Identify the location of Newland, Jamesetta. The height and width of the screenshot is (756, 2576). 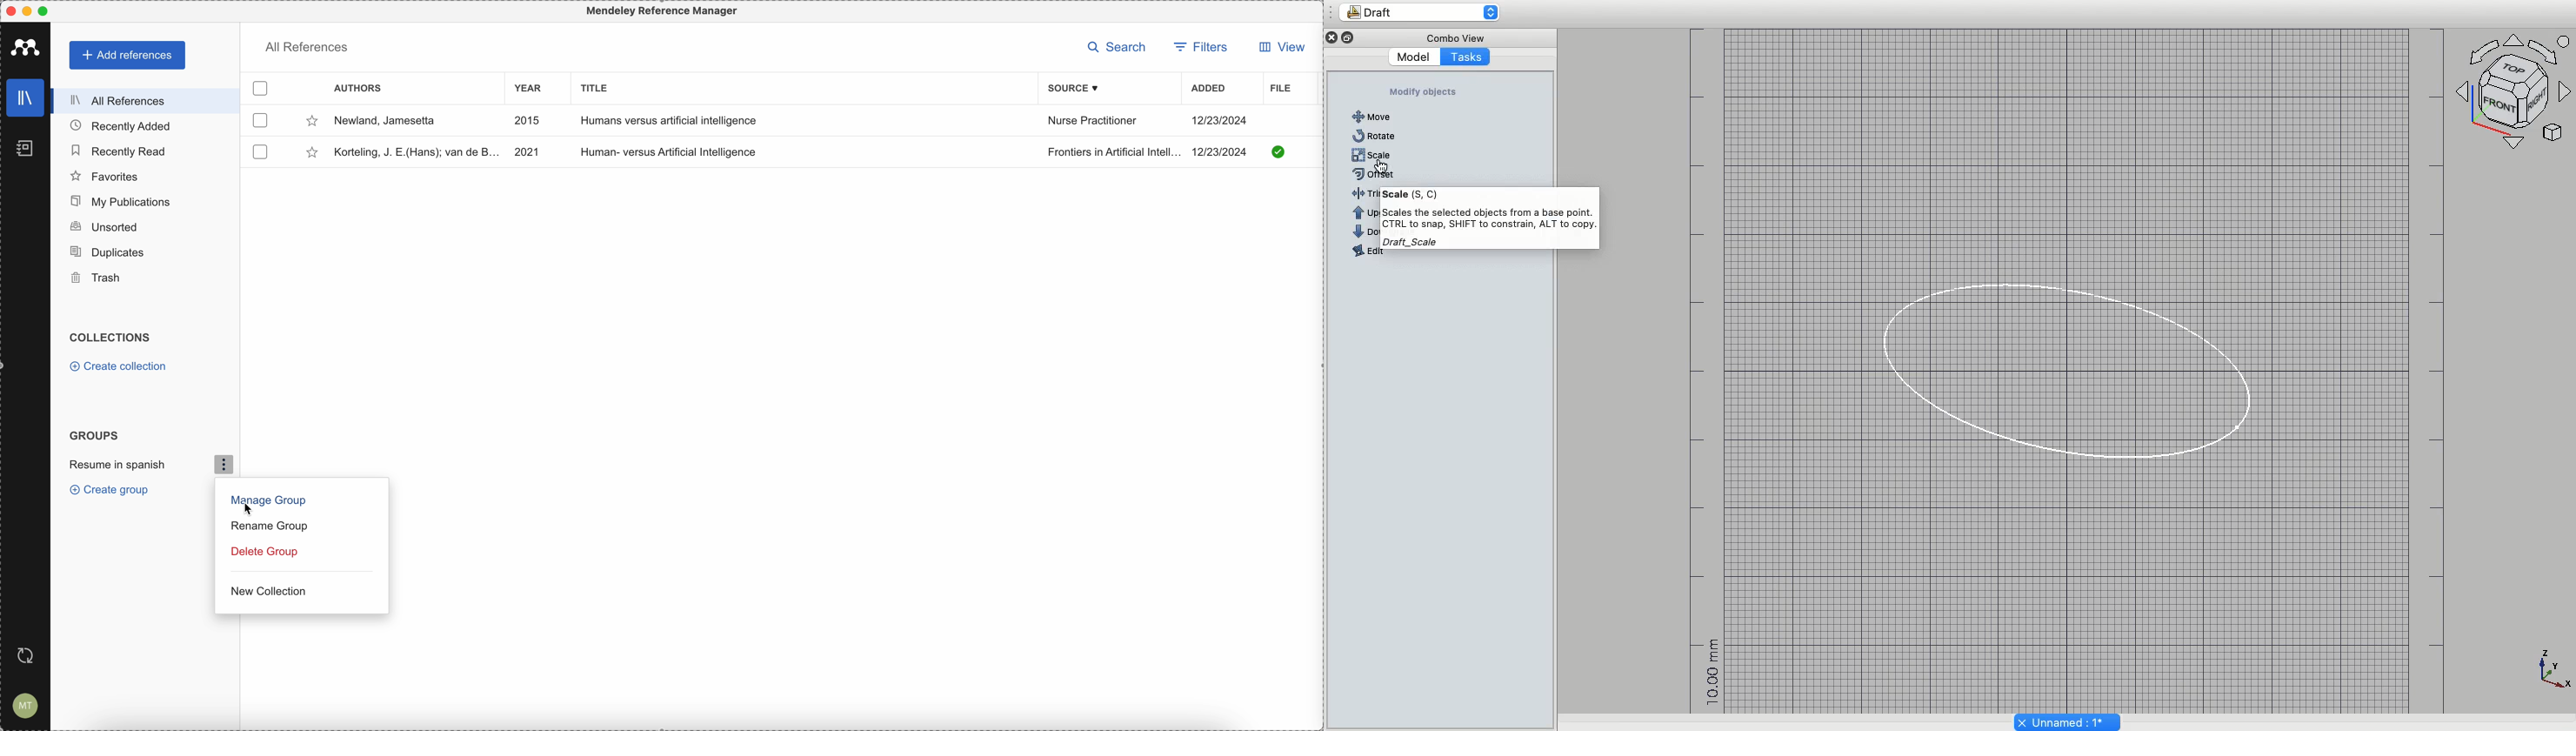
(392, 119).